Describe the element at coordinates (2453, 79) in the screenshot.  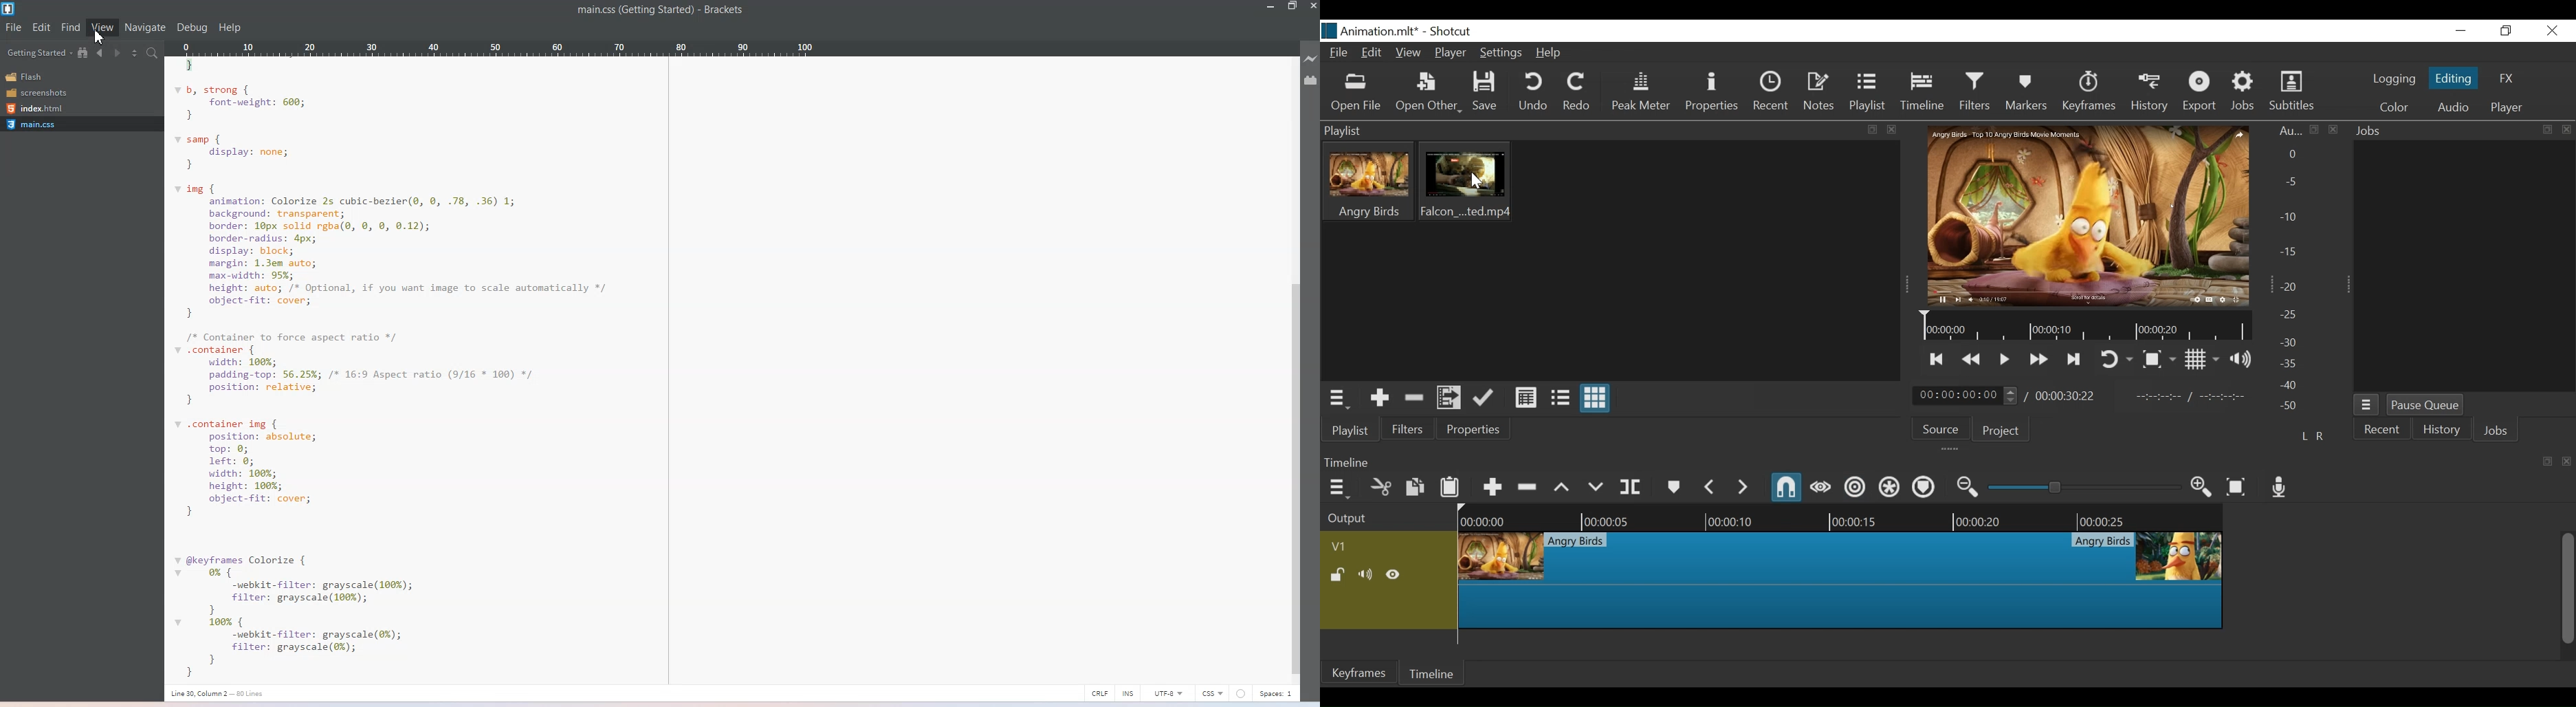
I see `Editing` at that location.